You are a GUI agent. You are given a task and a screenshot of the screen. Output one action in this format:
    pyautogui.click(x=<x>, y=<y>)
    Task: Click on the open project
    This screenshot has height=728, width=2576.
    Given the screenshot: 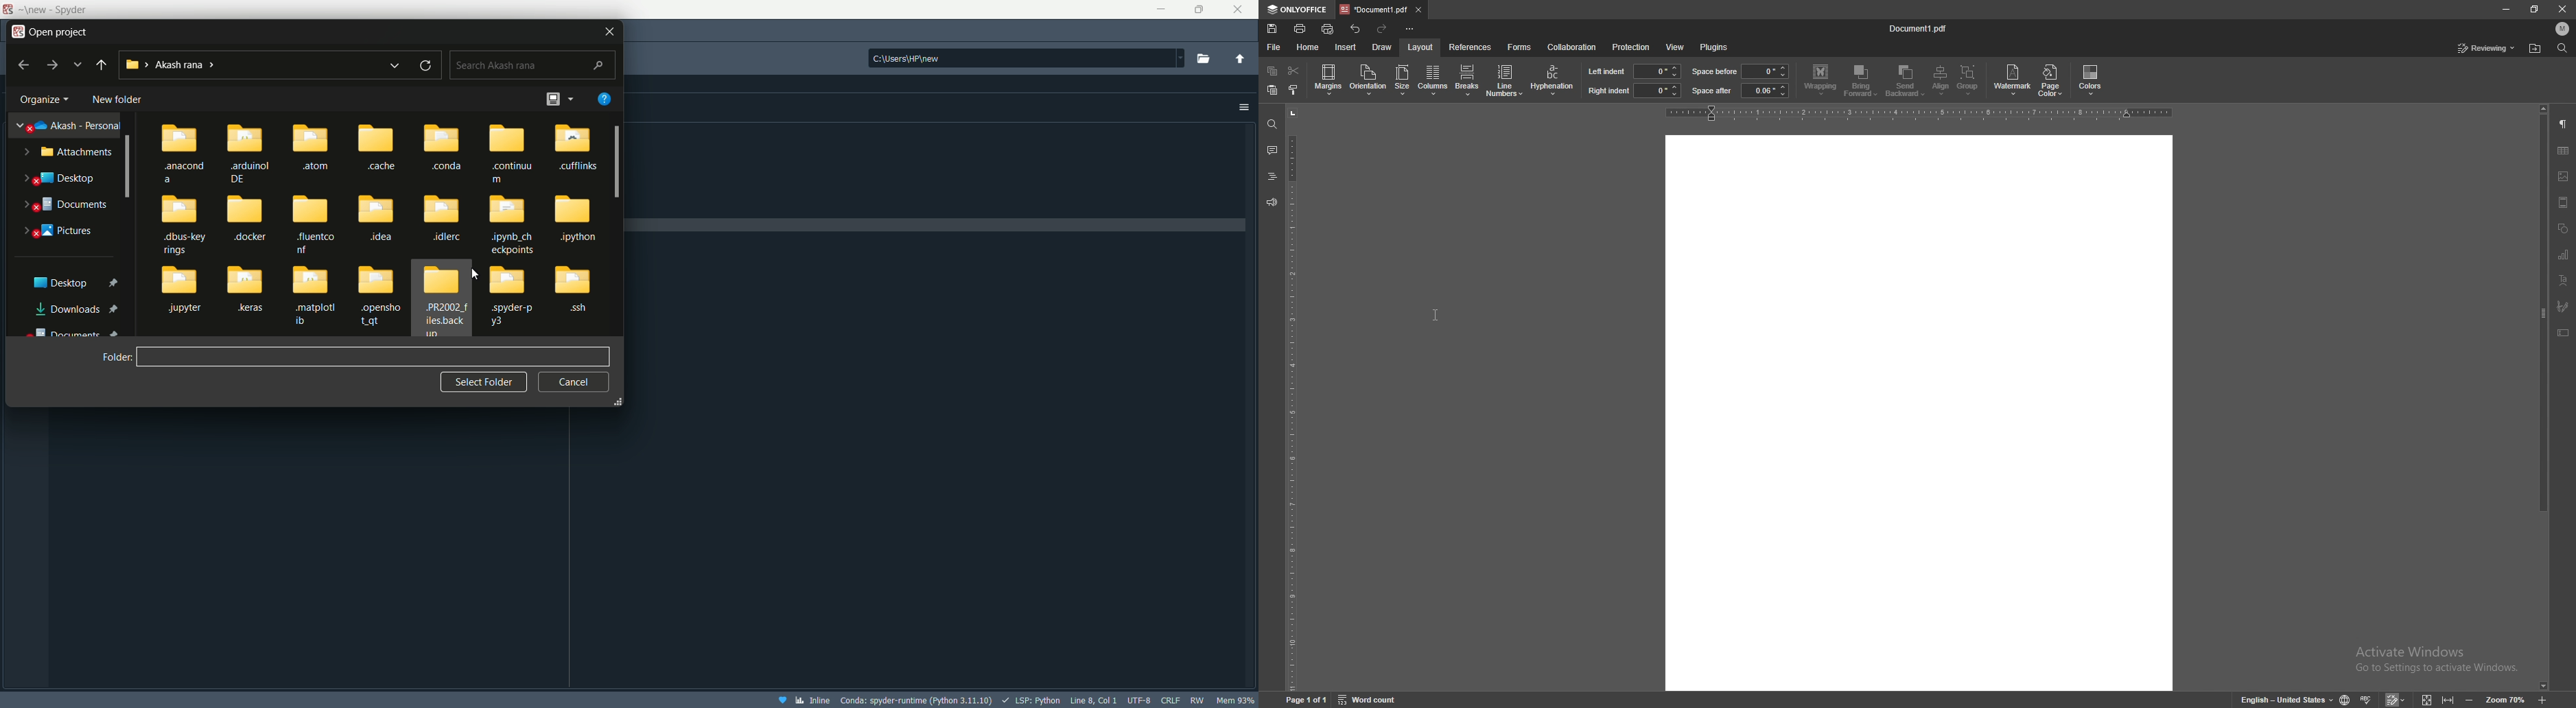 What is the action you would take?
    pyautogui.click(x=61, y=32)
    